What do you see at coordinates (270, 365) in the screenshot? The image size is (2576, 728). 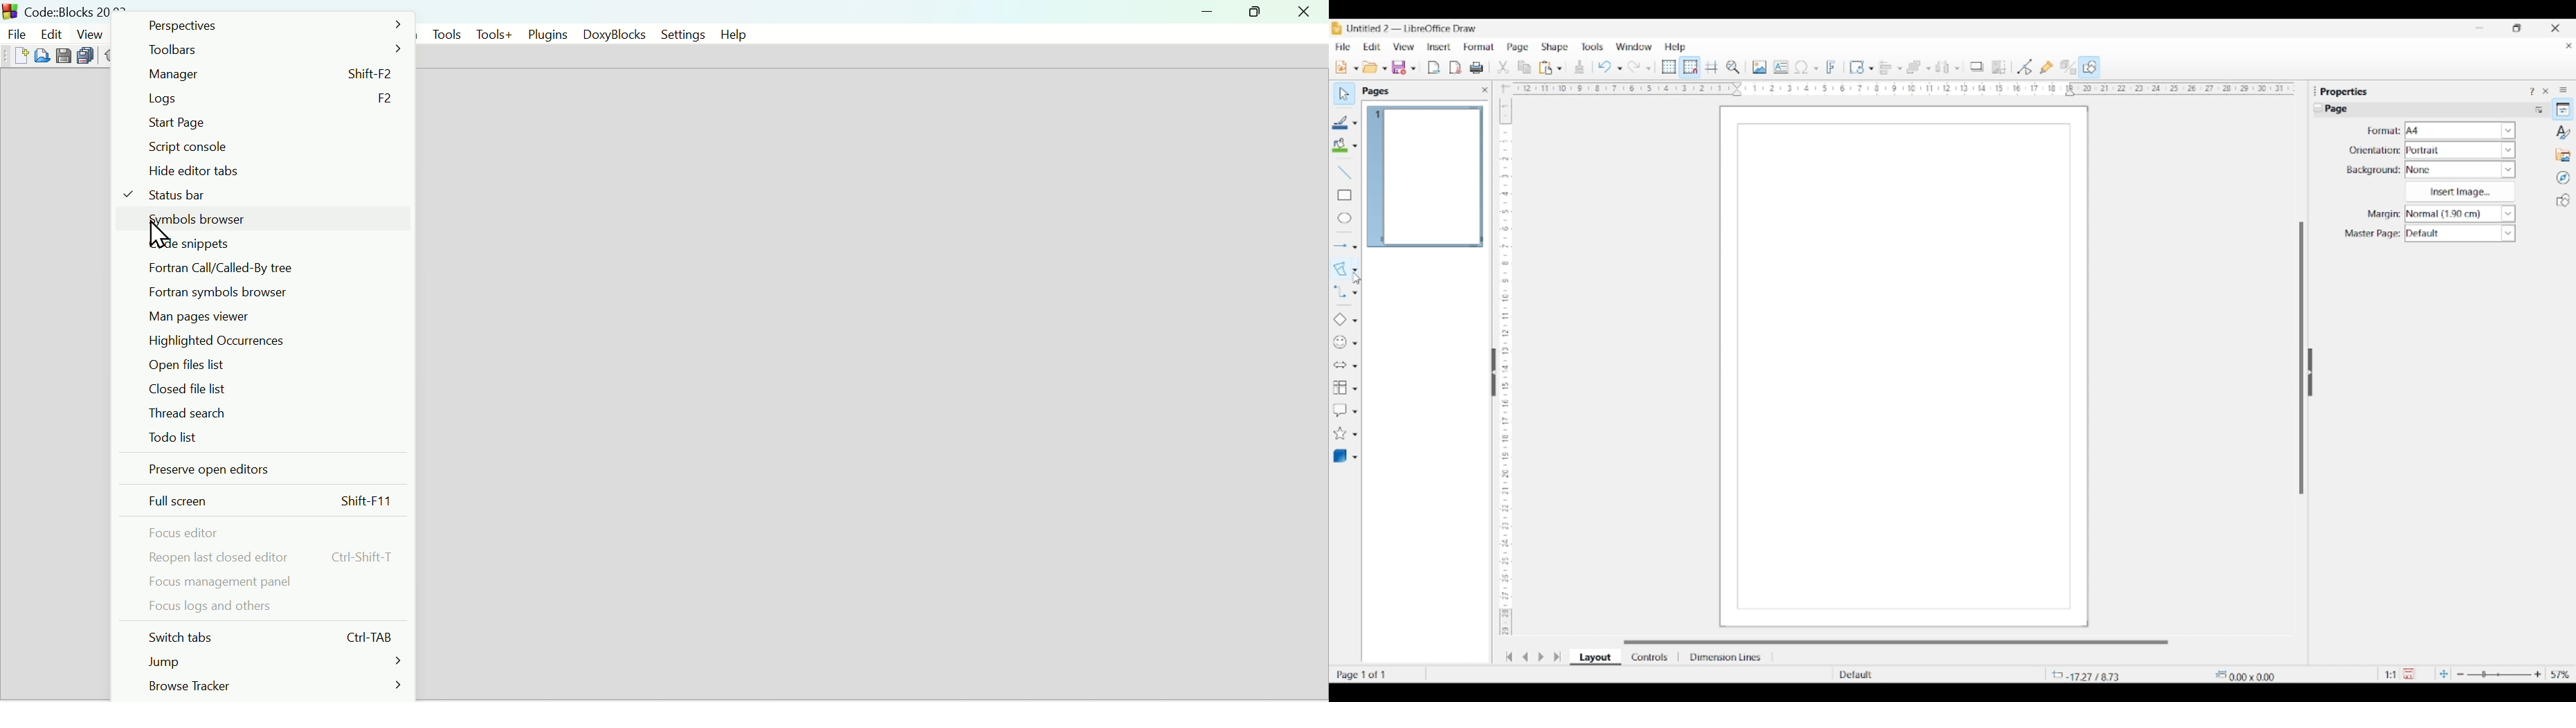 I see `Open file list` at bounding box center [270, 365].